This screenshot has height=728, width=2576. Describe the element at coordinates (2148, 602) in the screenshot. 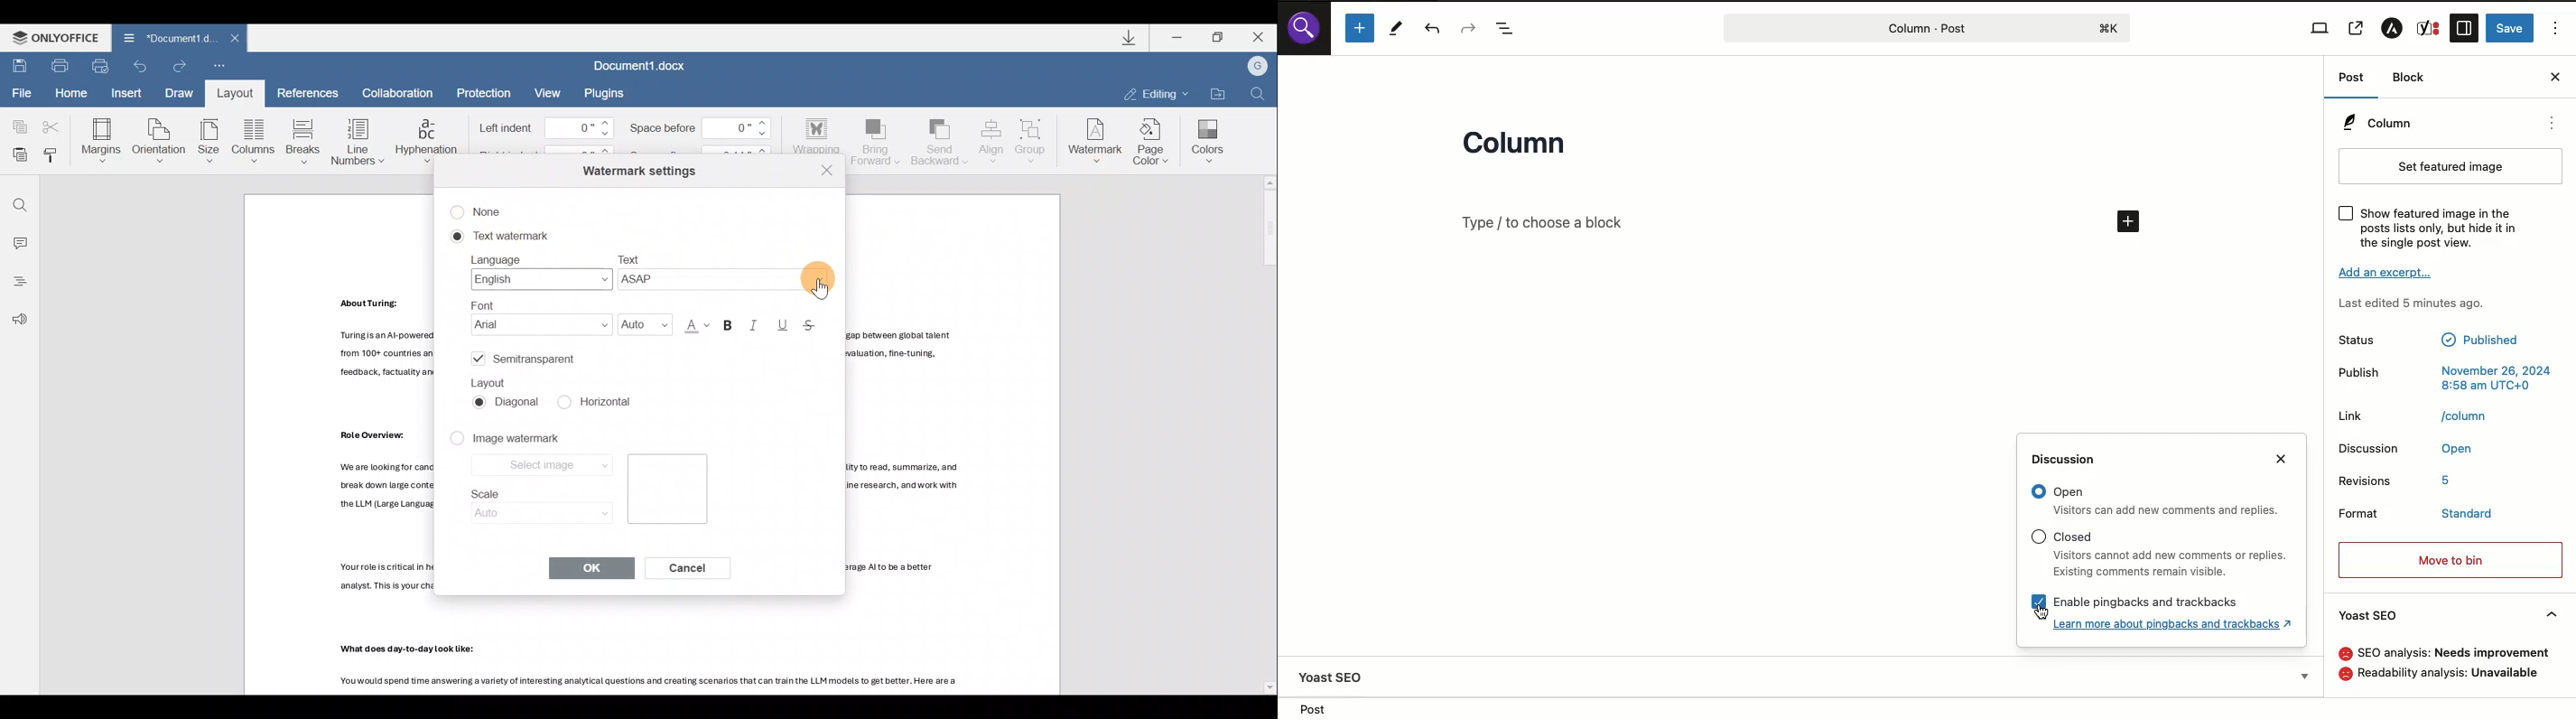

I see `` at that location.